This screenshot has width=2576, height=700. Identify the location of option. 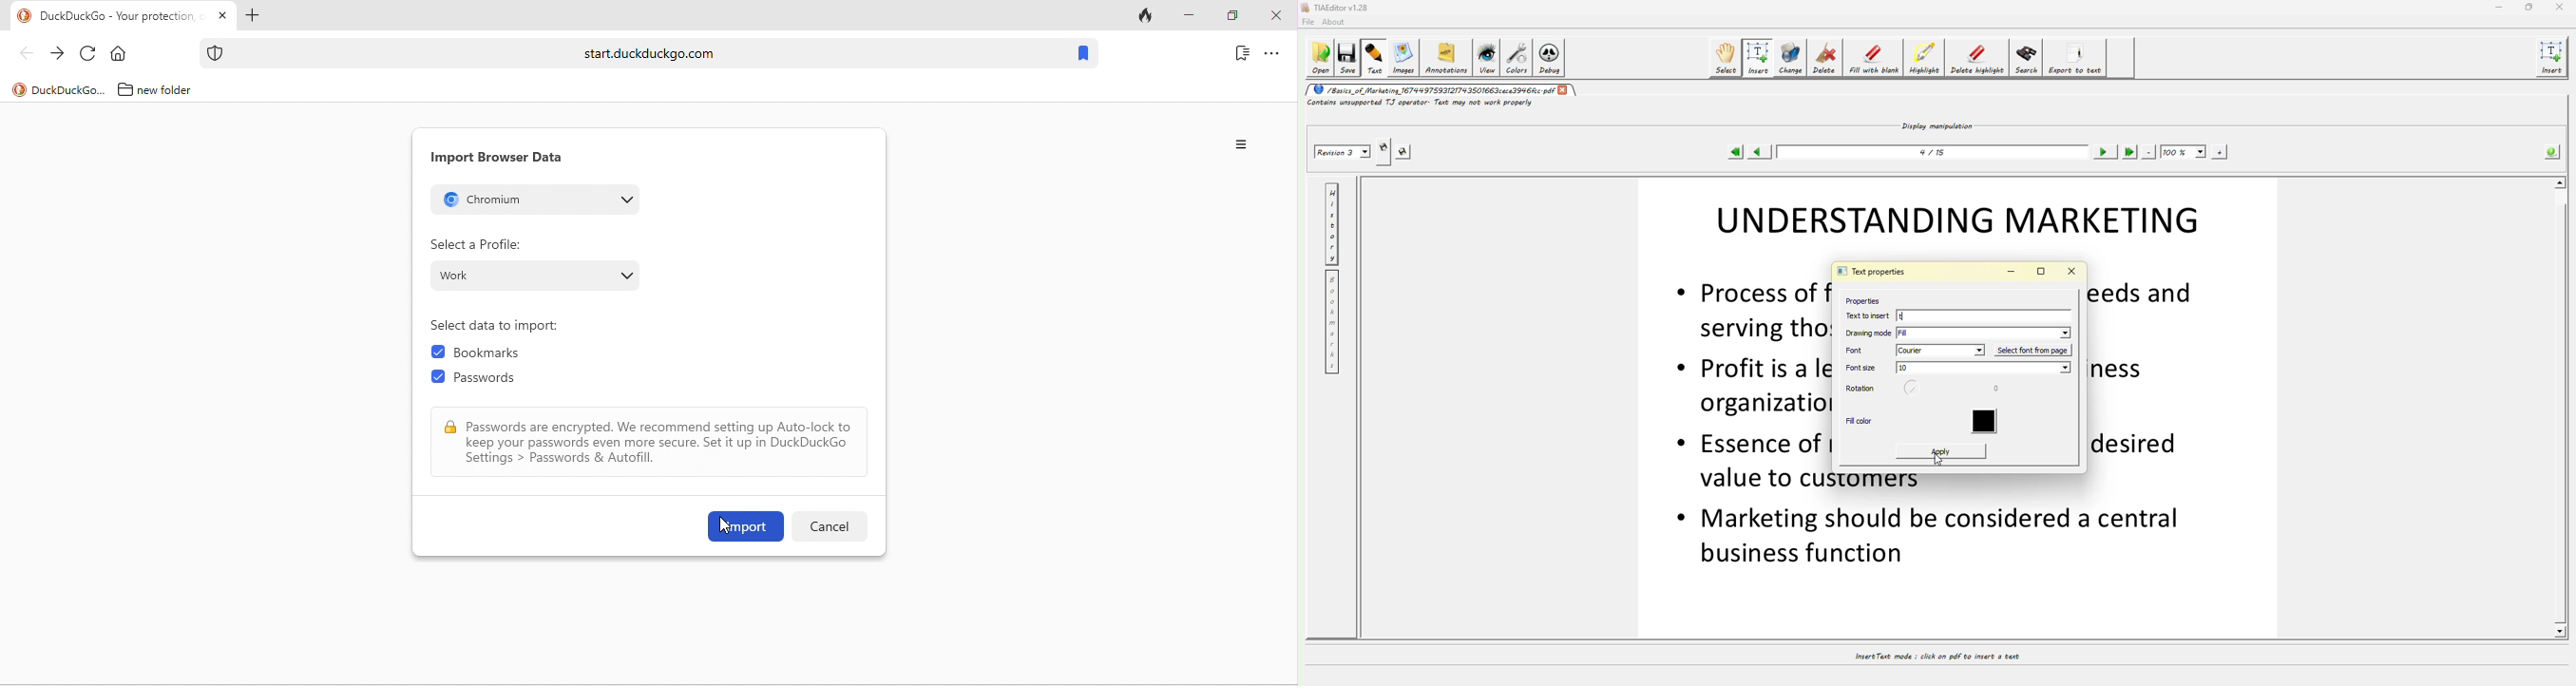
(1272, 52).